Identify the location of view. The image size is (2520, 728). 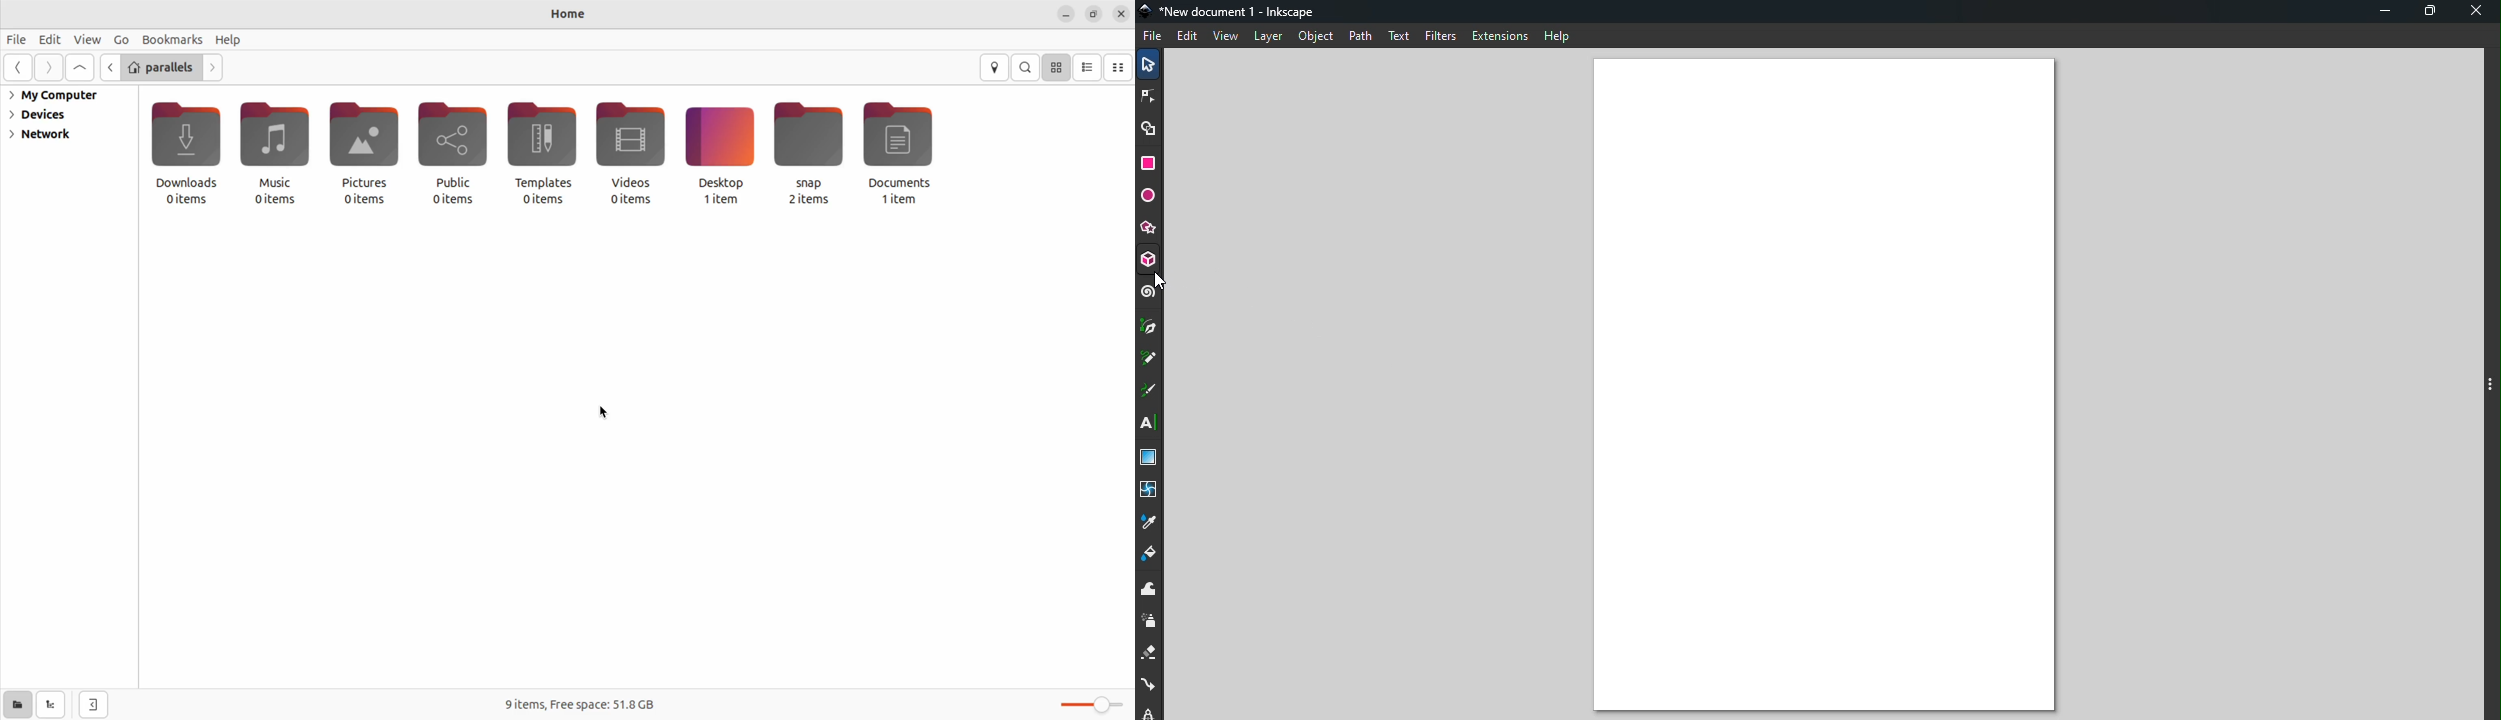
(87, 39).